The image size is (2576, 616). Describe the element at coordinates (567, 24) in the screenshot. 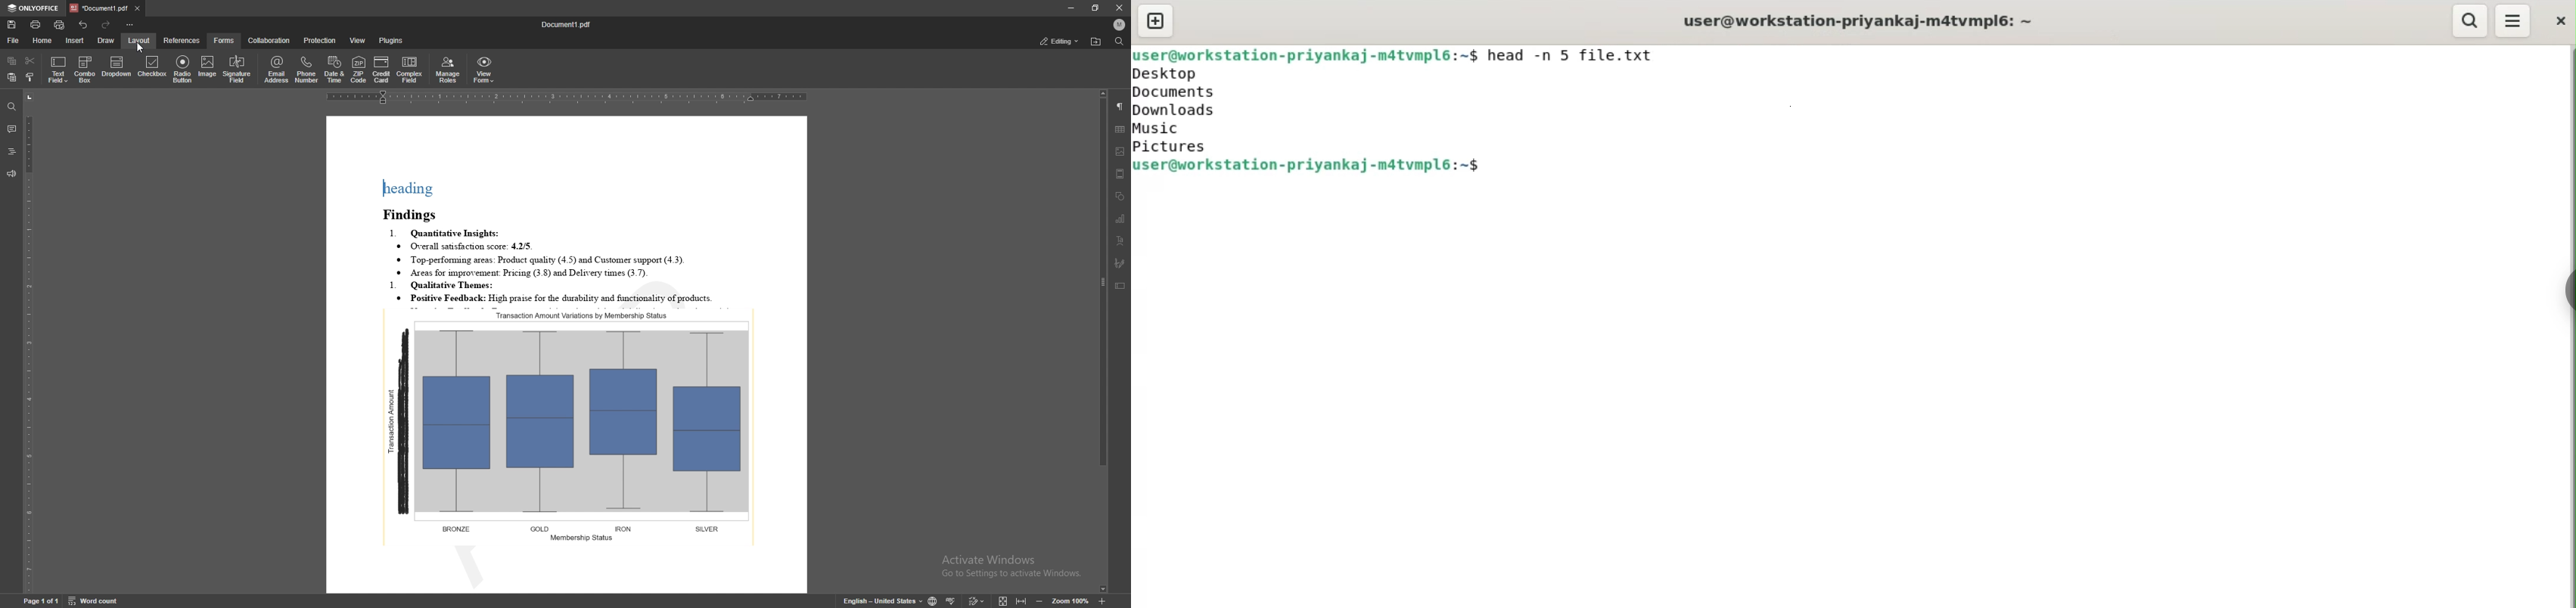

I see `file name` at that location.